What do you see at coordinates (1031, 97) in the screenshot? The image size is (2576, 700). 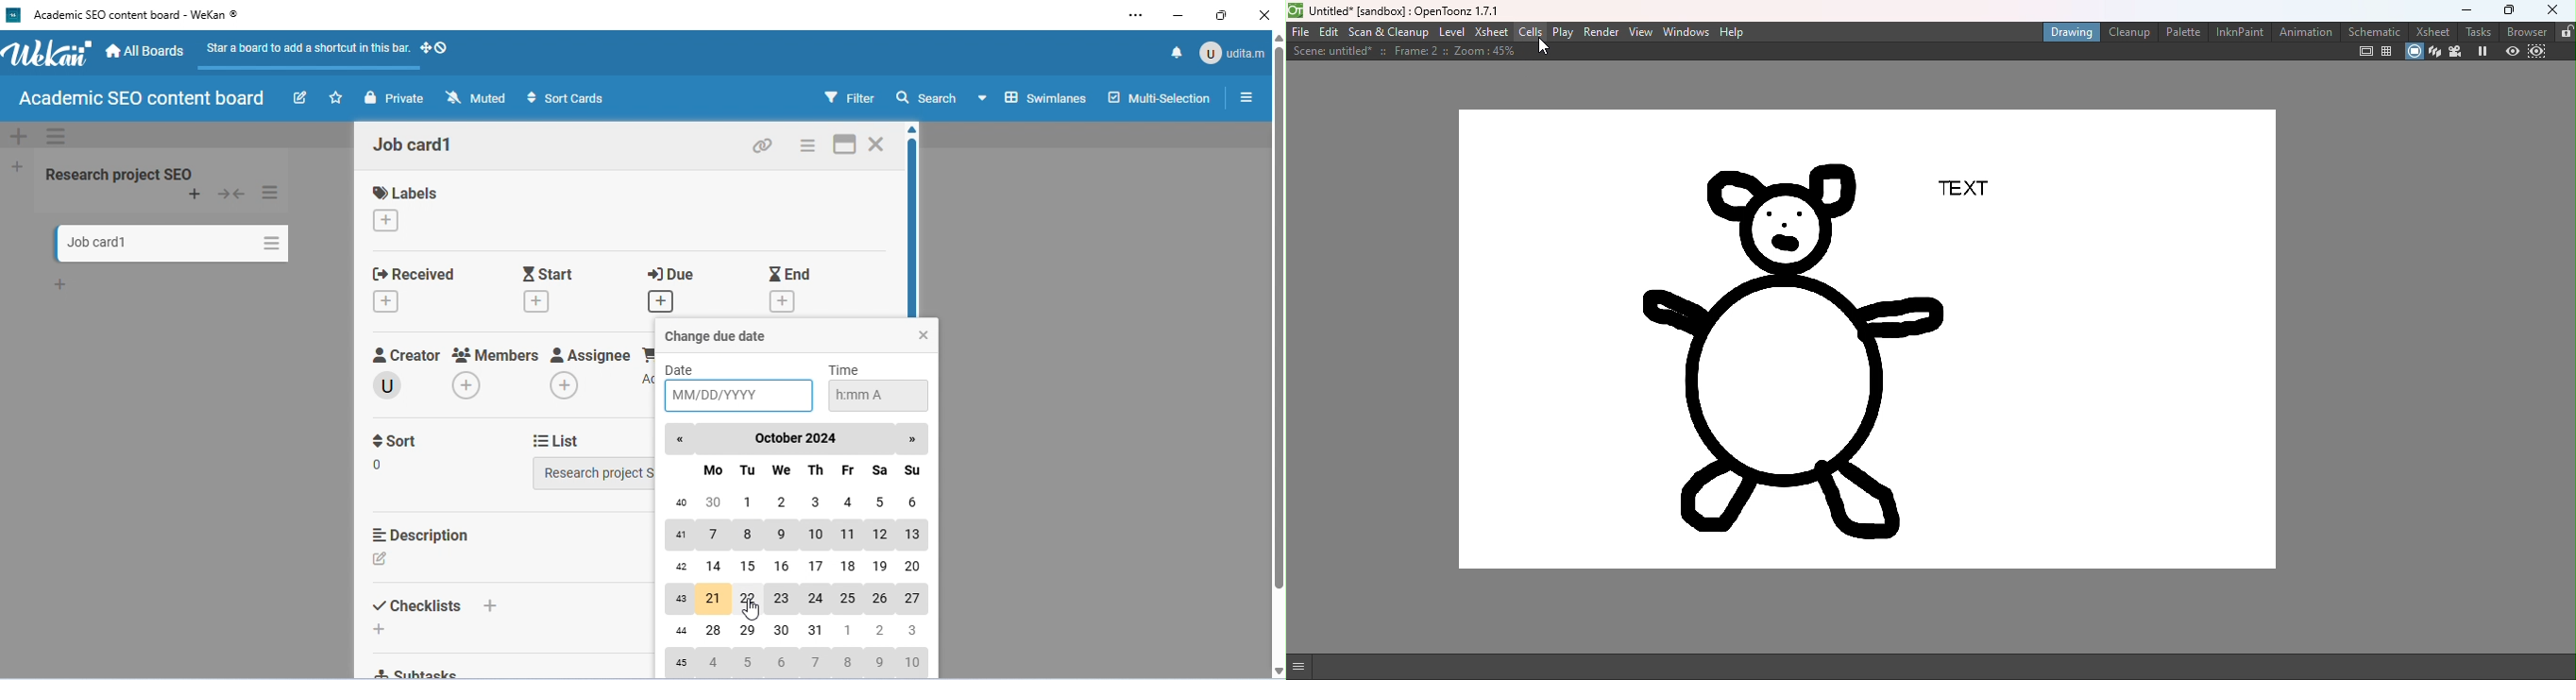 I see `board view` at bounding box center [1031, 97].